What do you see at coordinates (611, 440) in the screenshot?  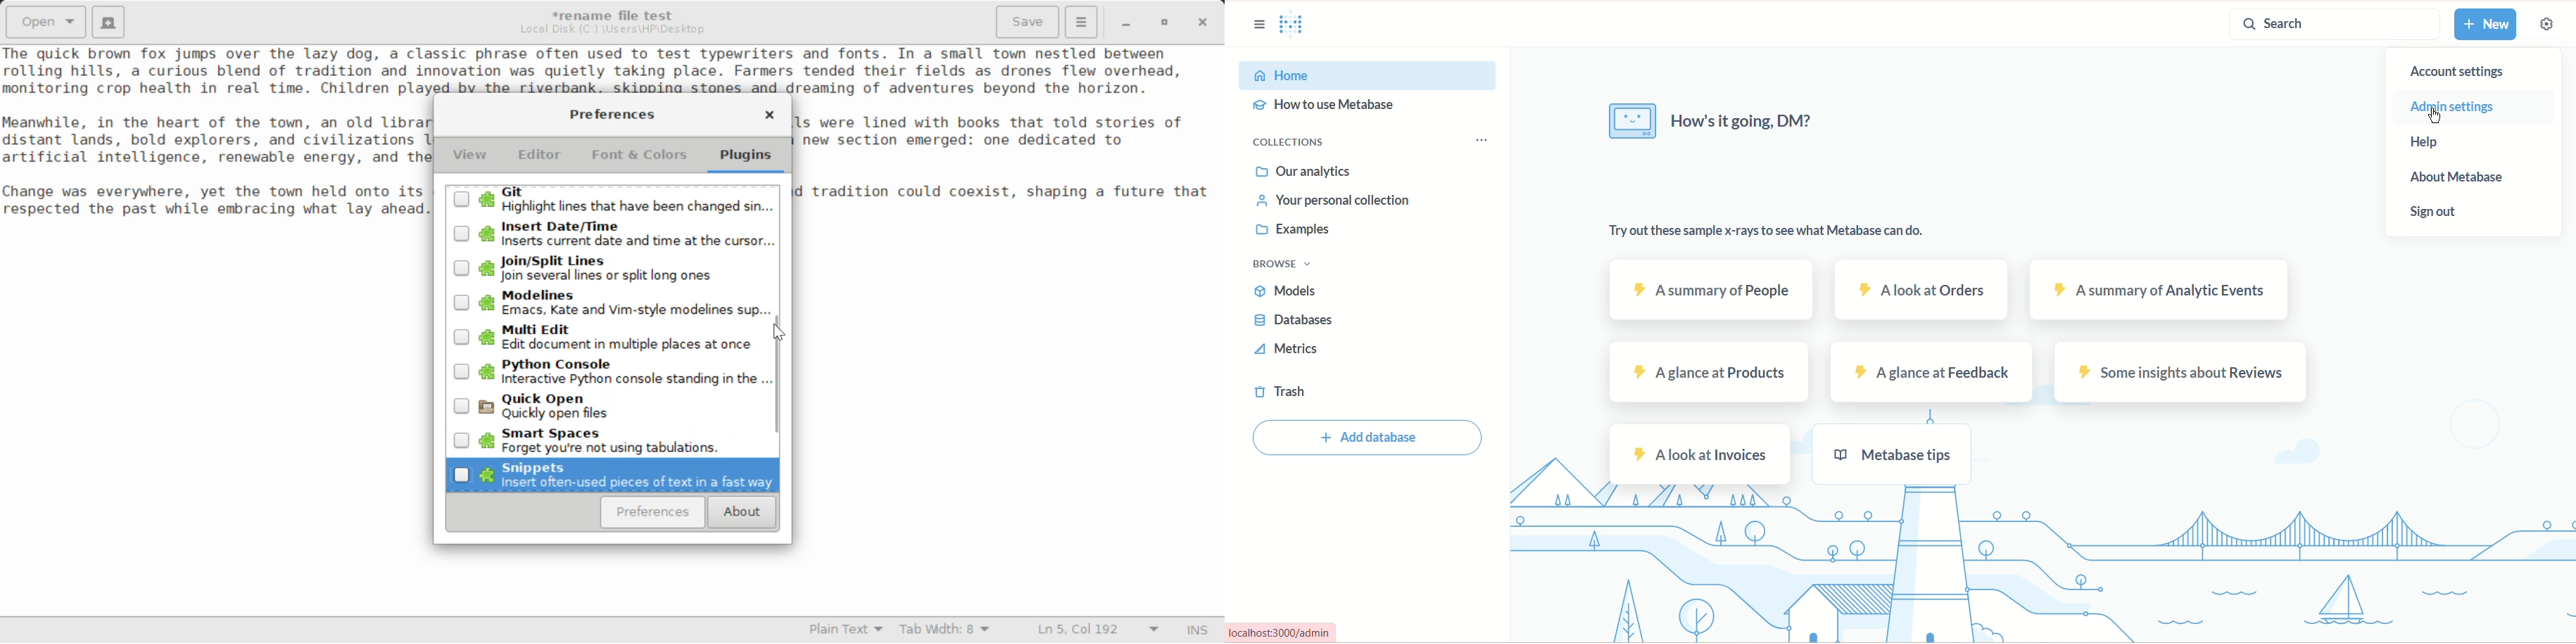 I see `Unselected Smart Spaces` at bounding box center [611, 440].